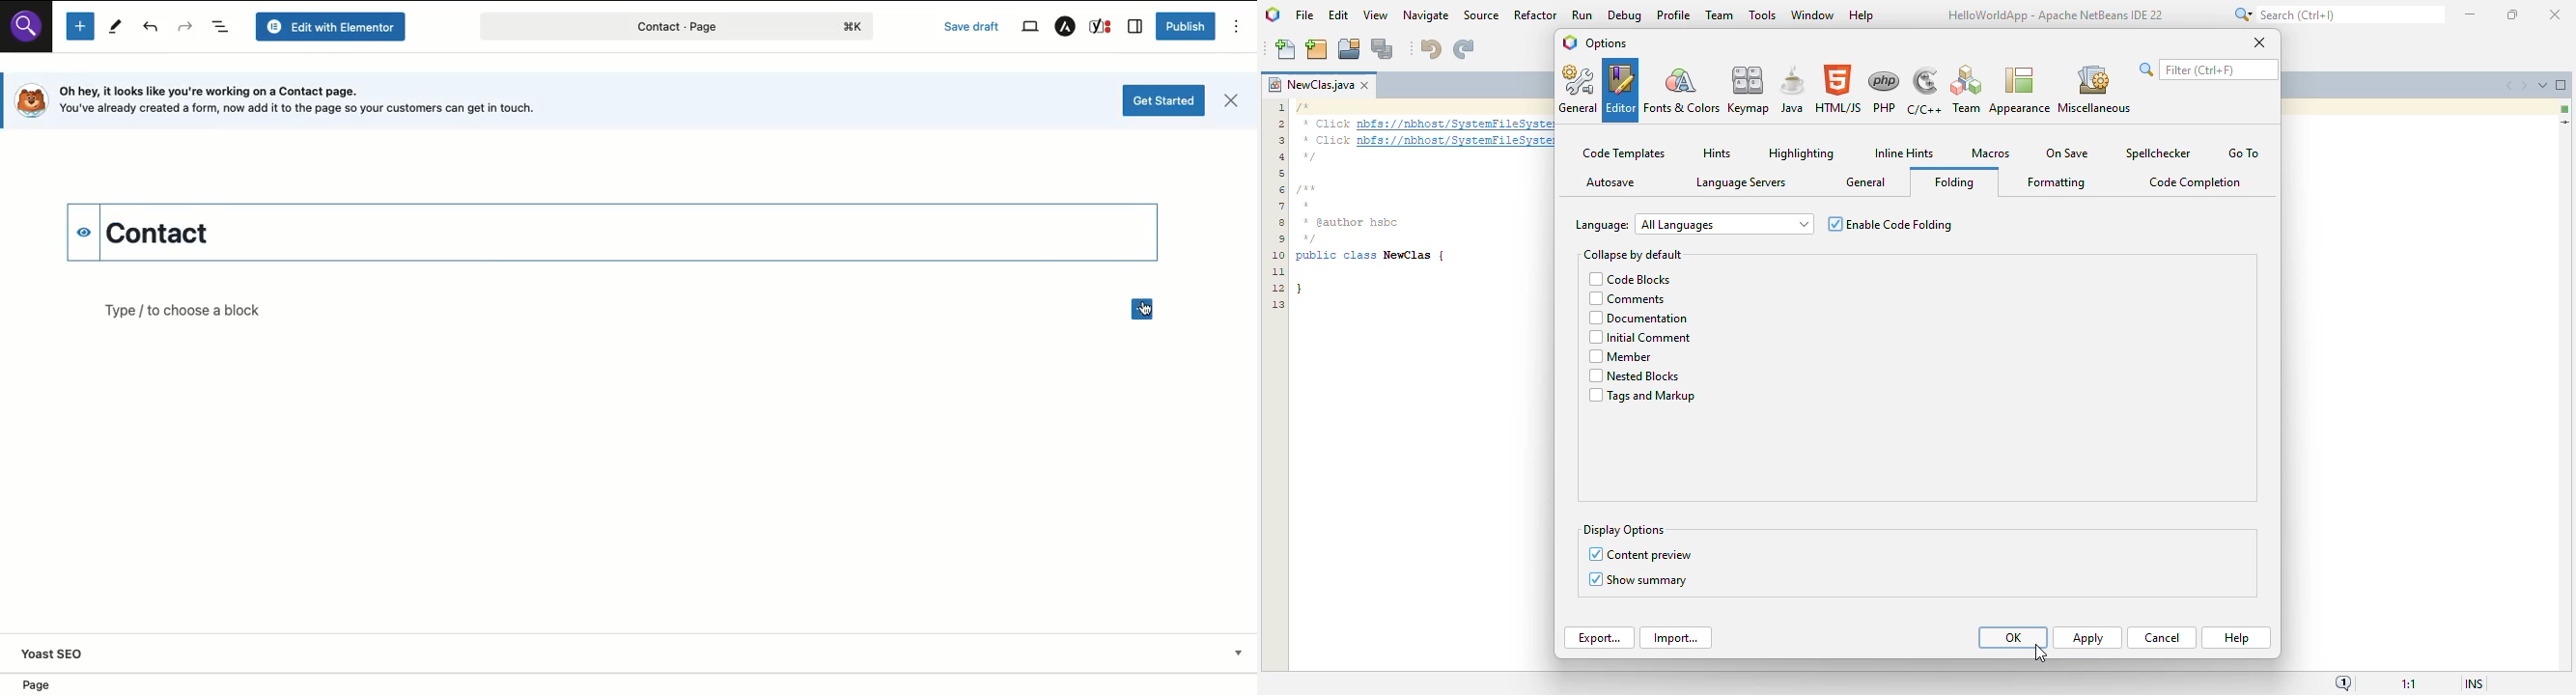 This screenshot has height=700, width=2576. What do you see at coordinates (235, 232) in the screenshot?
I see `Contact` at bounding box center [235, 232].